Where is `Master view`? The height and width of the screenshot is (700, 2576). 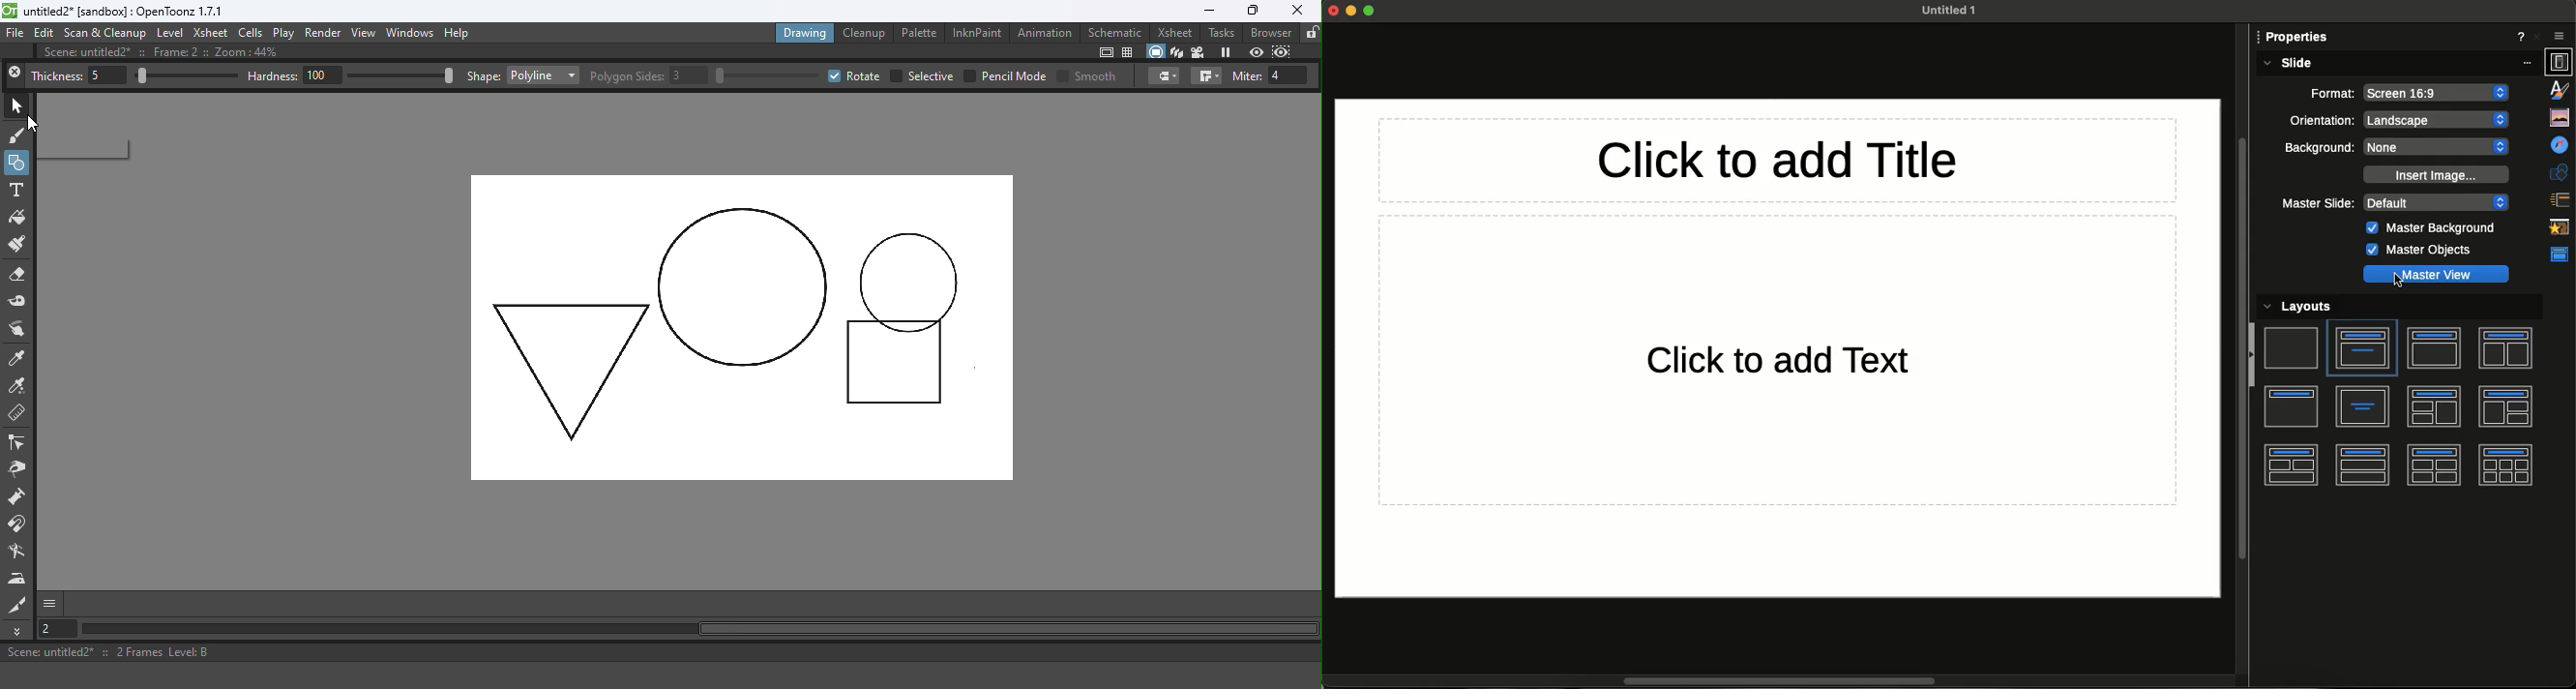 Master view is located at coordinates (2436, 274).